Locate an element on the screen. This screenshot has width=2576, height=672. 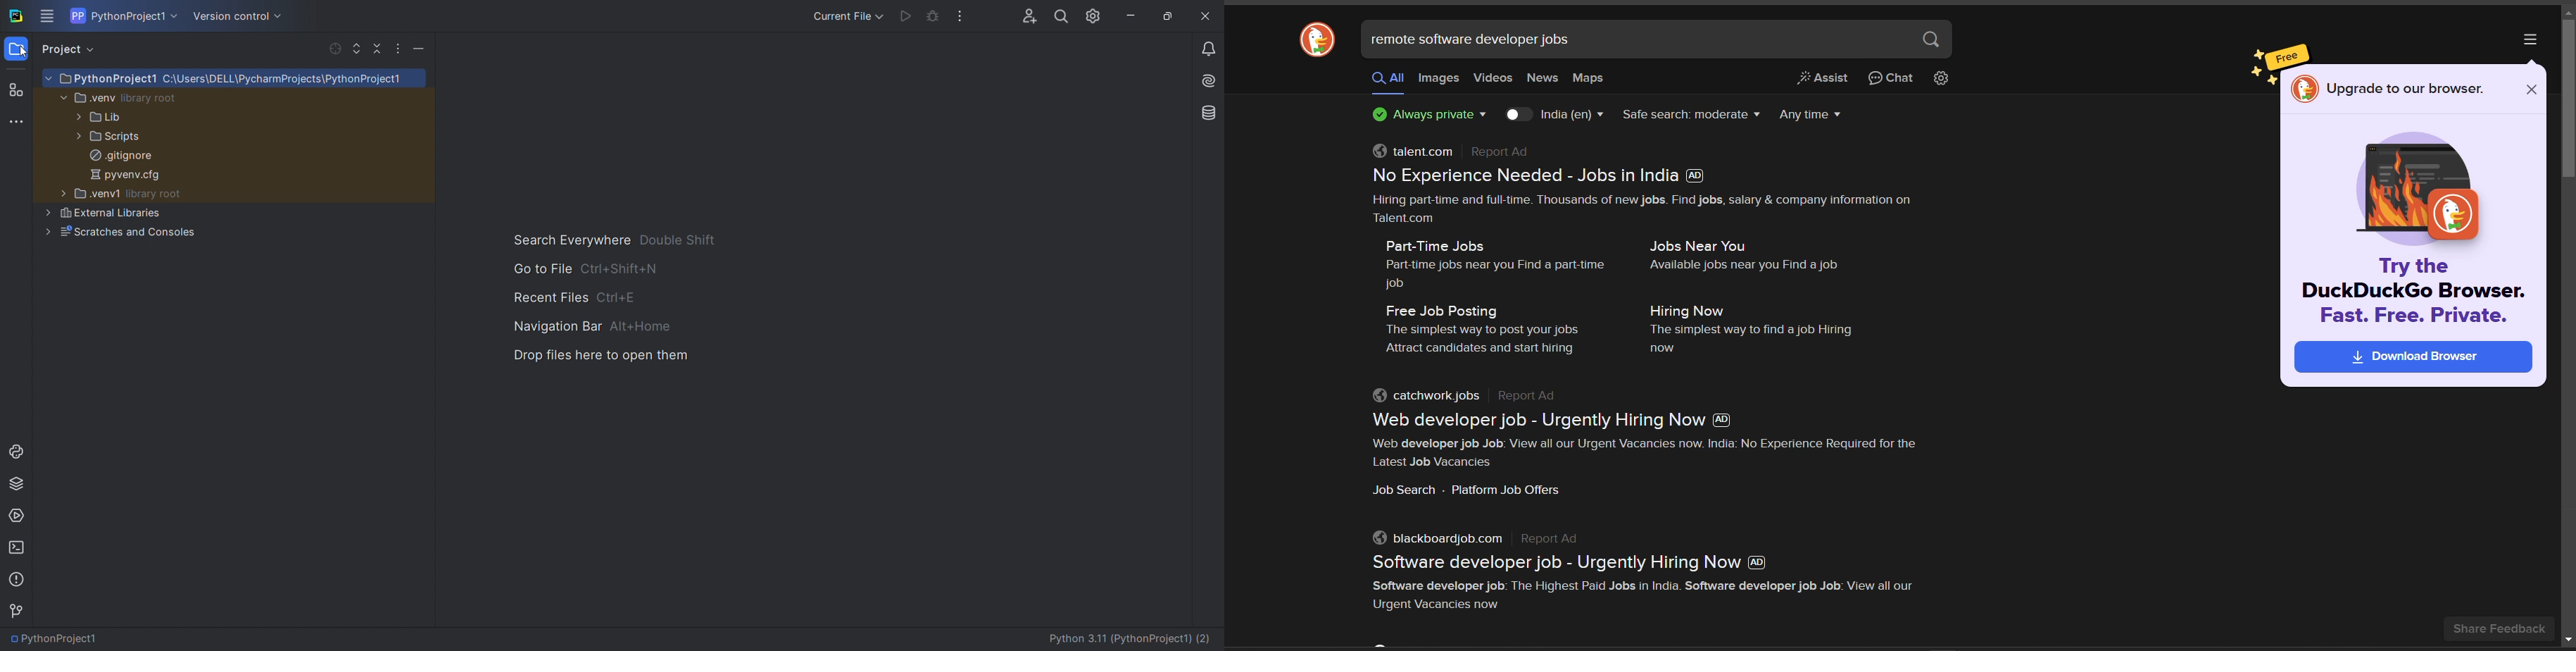
notifications is located at coordinates (1202, 49).